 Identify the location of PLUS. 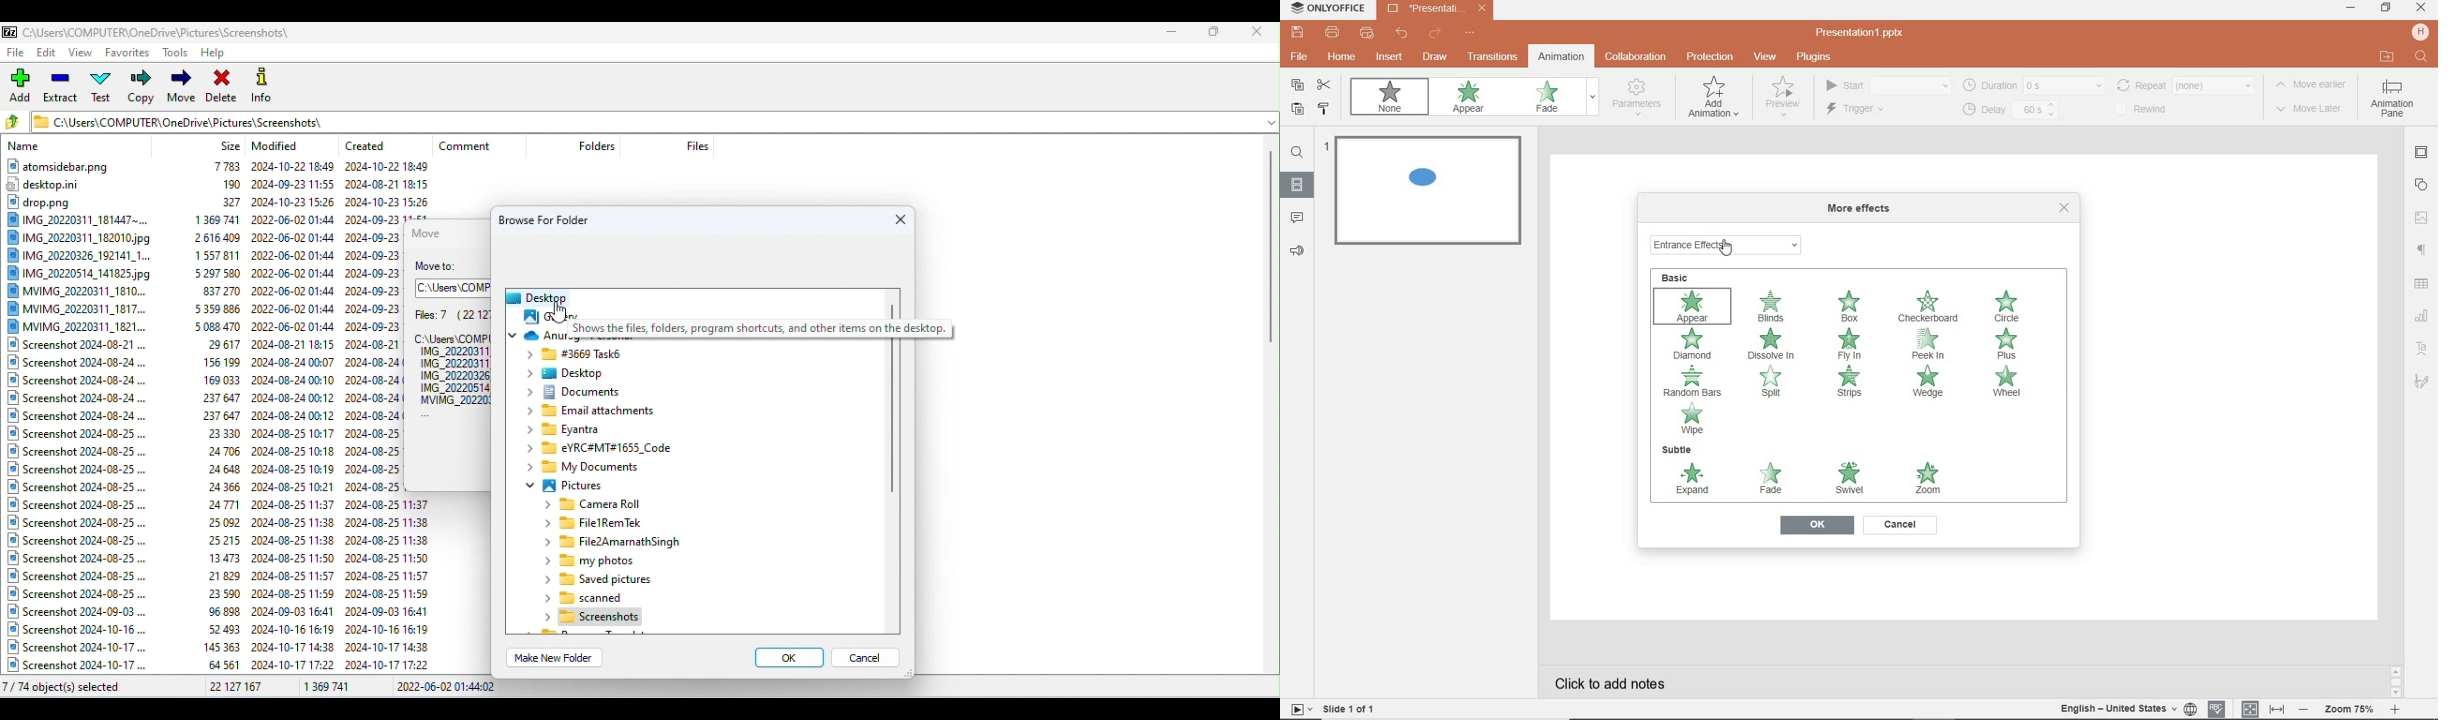
(2010, 344).